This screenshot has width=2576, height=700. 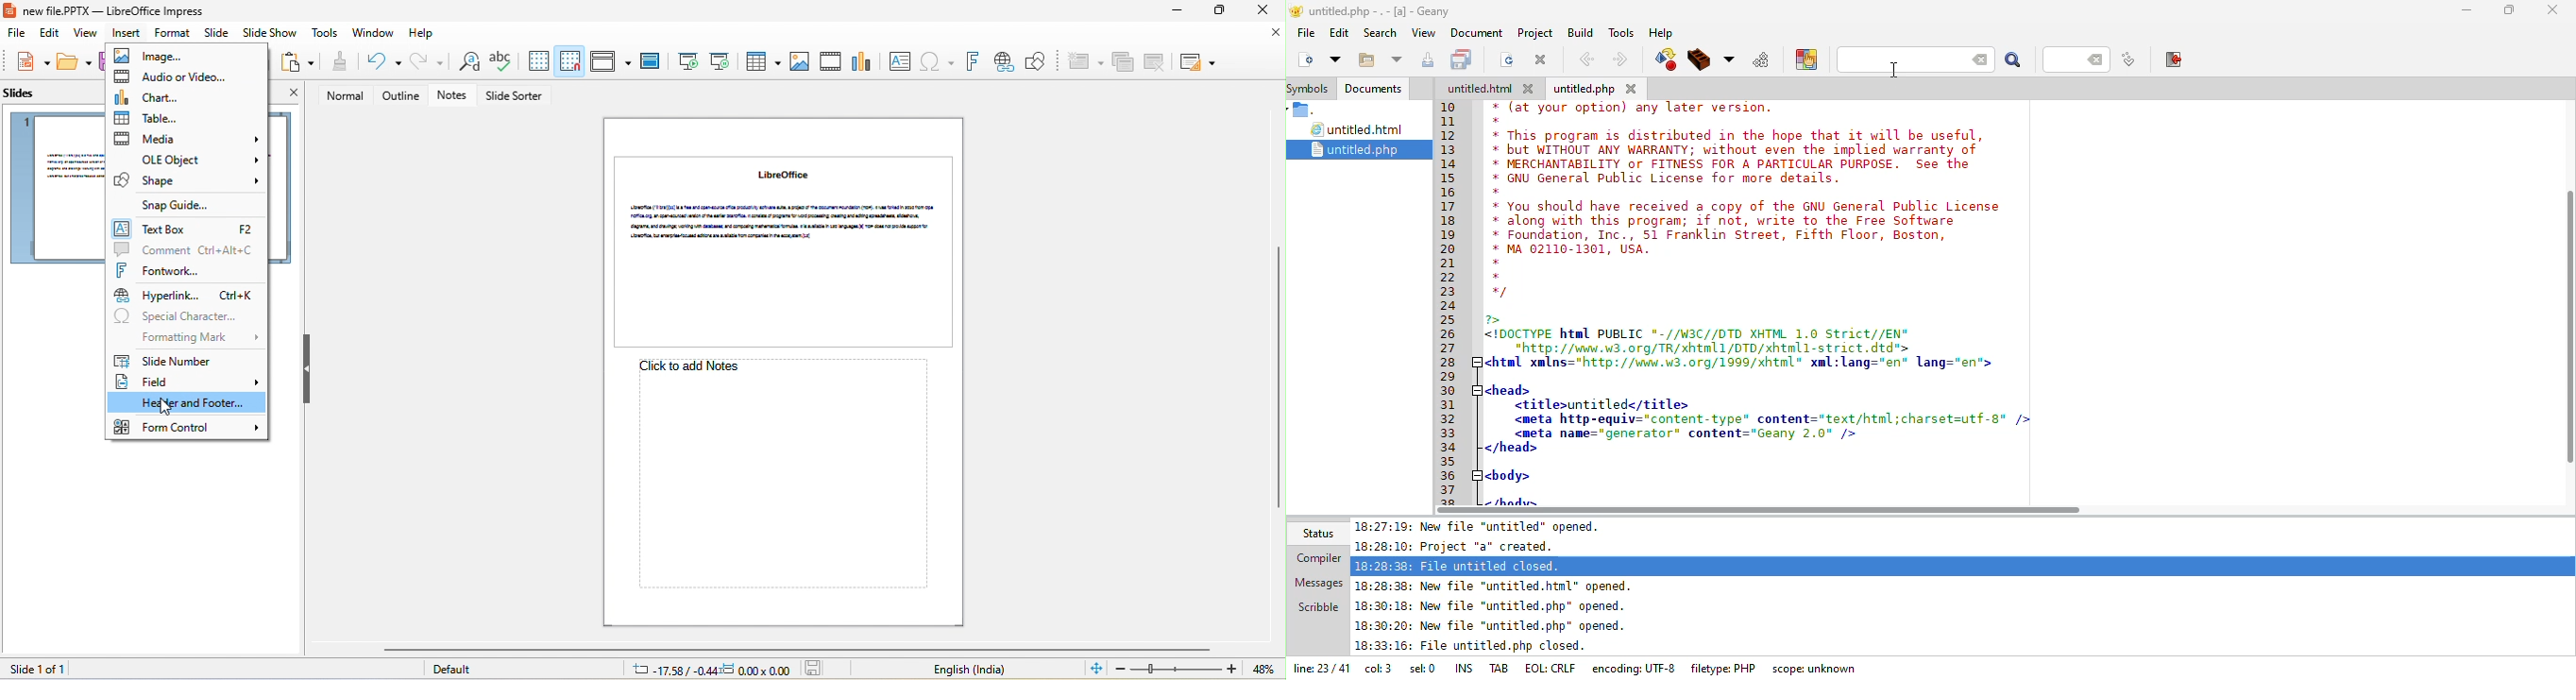 What do you see at coordinates (1449, 434) in the screenshot?
I see `33` at bounding box center [1449, 434].